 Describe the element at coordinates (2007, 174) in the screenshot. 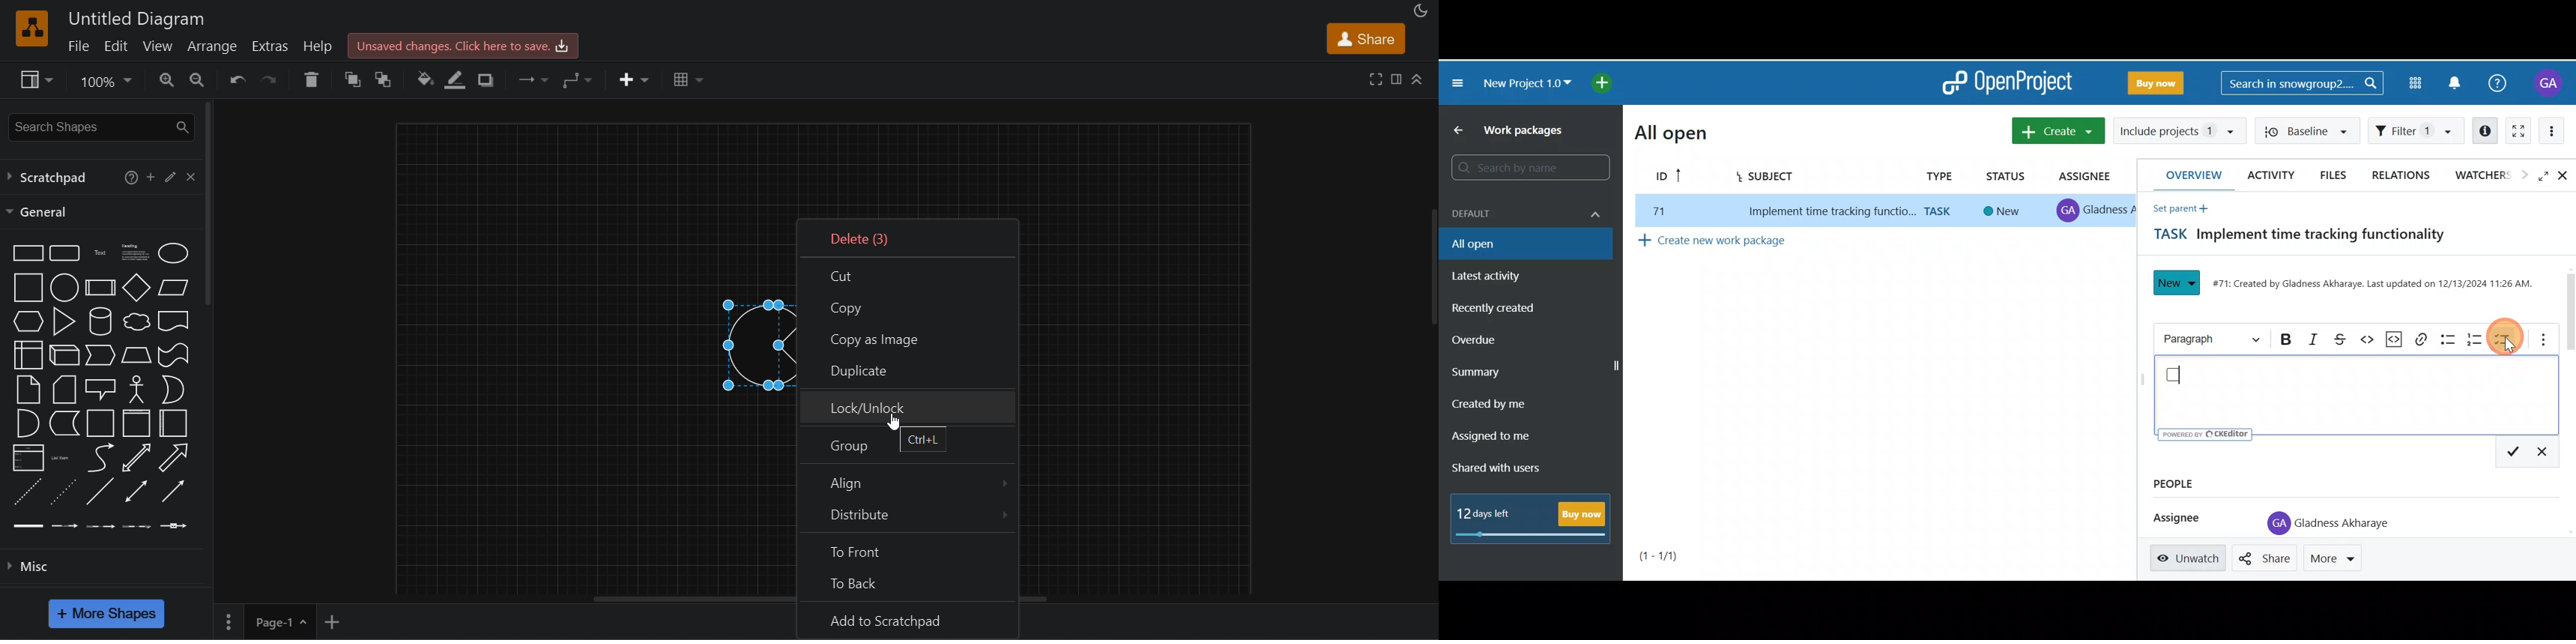

I see `Status` at that location.